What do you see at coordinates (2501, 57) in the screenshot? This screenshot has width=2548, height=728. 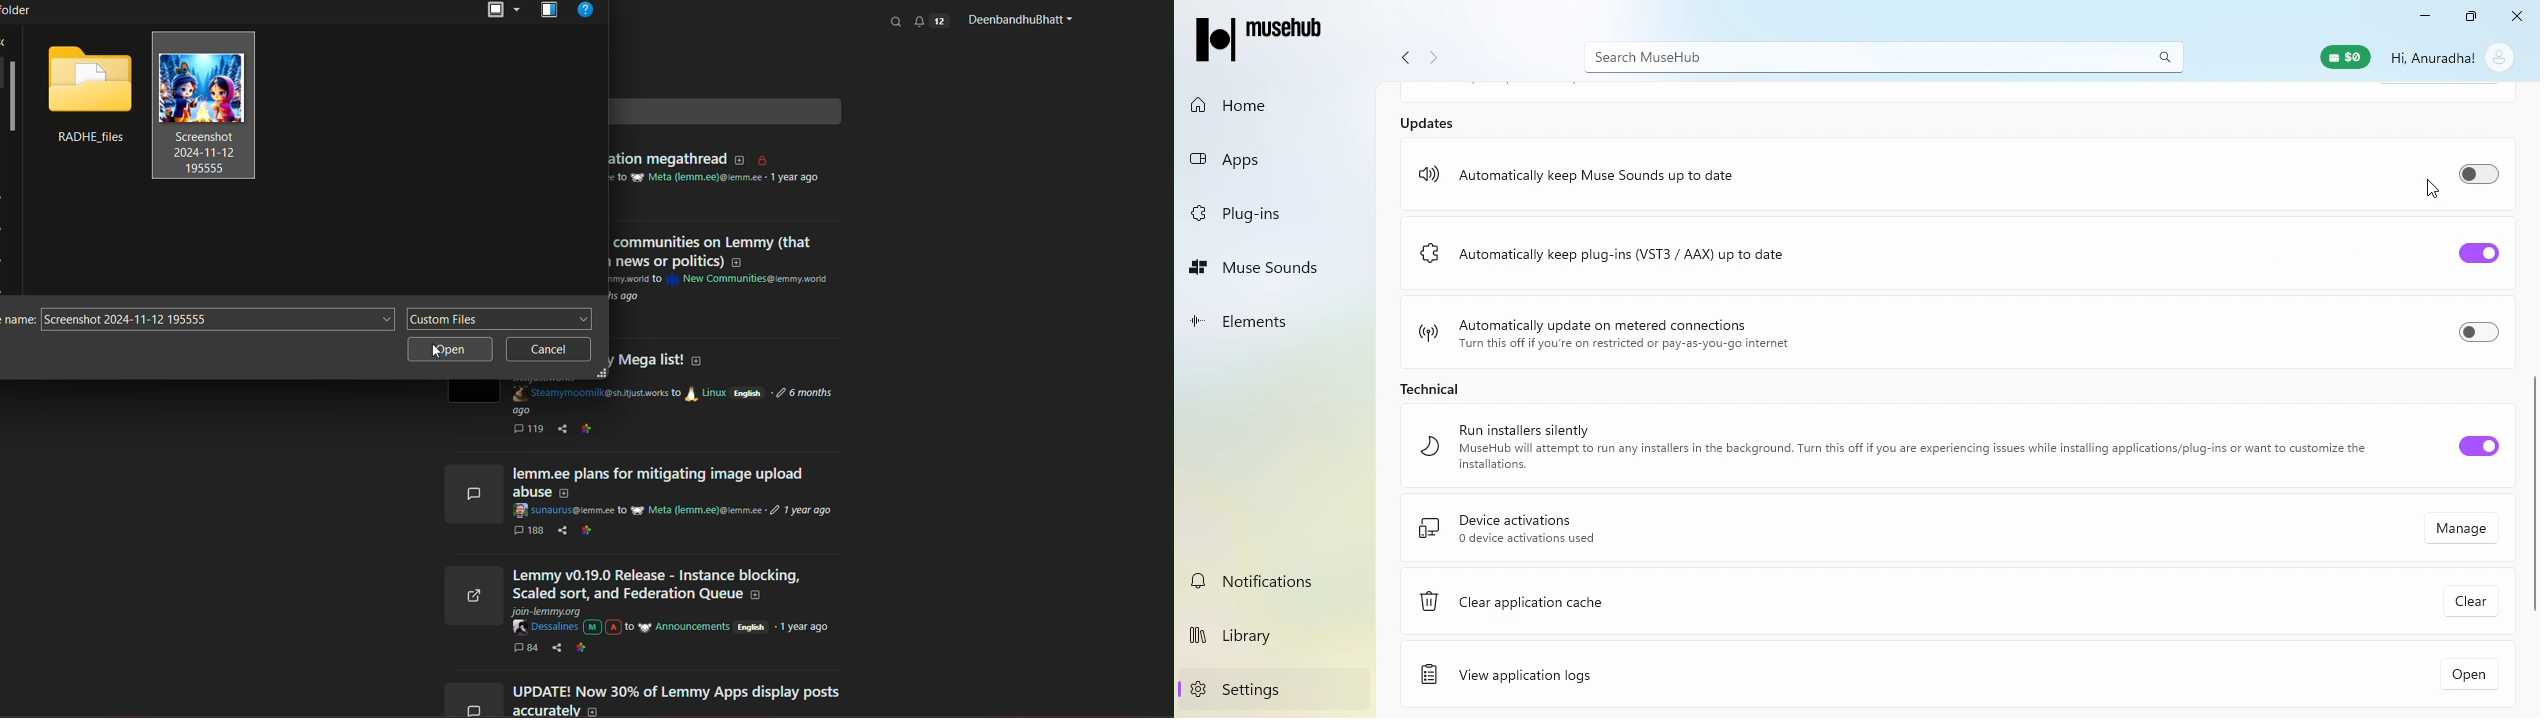 I see `account` at bounding box center [2501, 57].